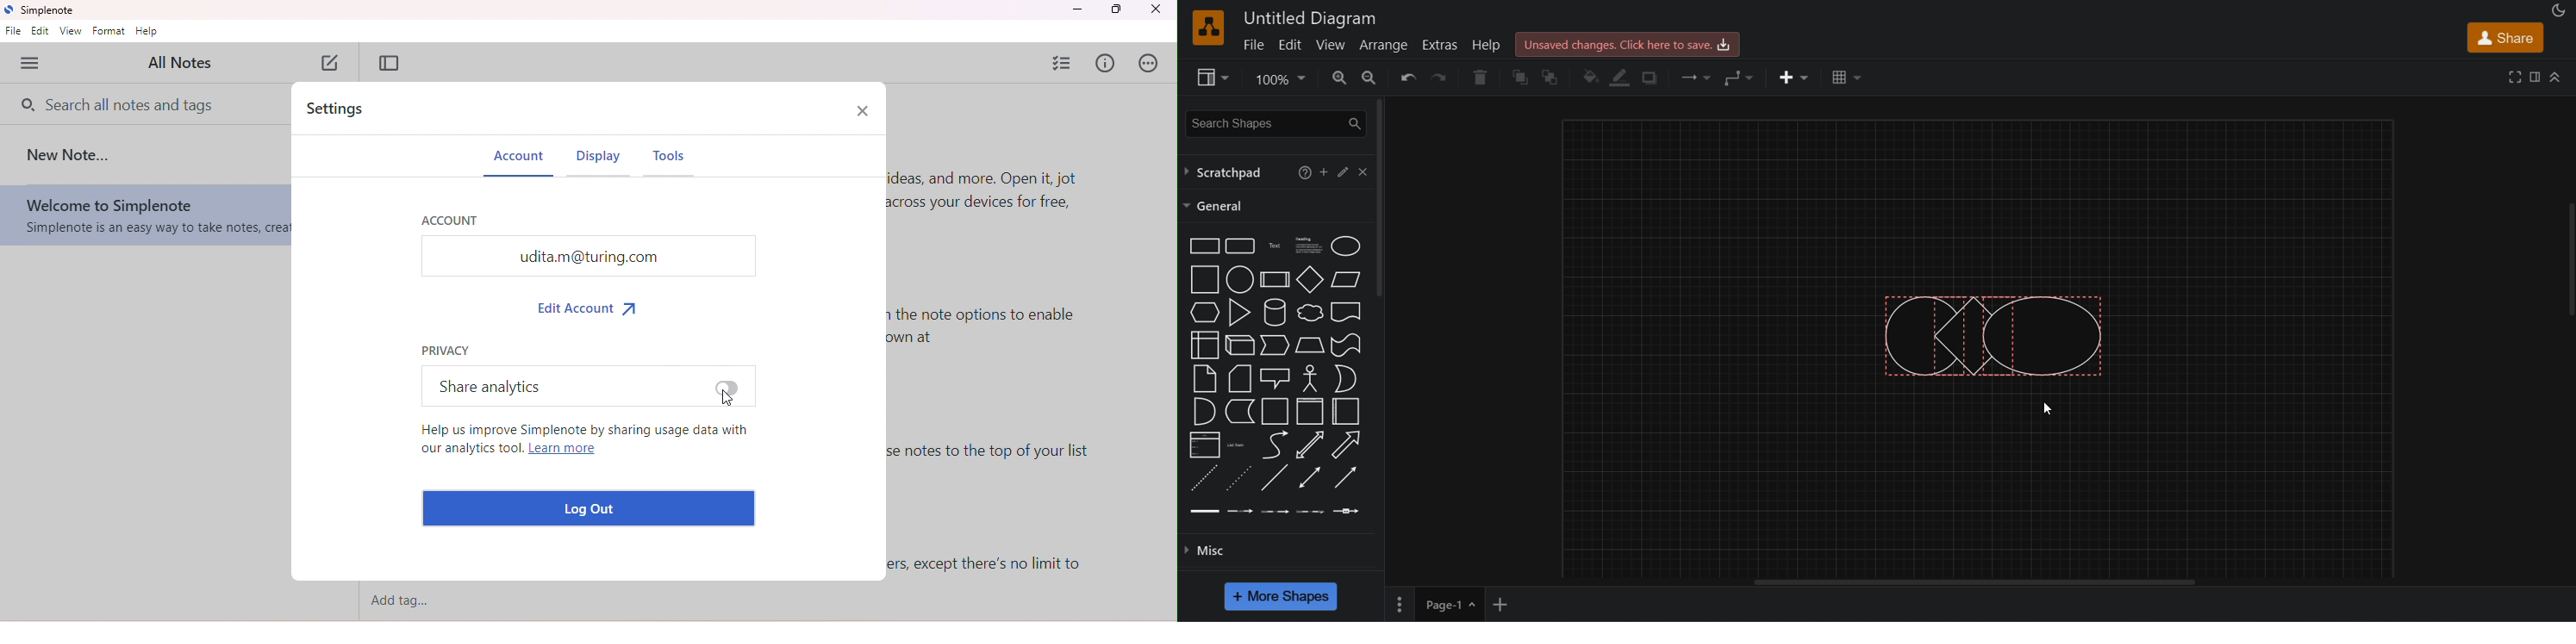 The image size is (2576, 644). I want to click on share, so click(2505, 38).